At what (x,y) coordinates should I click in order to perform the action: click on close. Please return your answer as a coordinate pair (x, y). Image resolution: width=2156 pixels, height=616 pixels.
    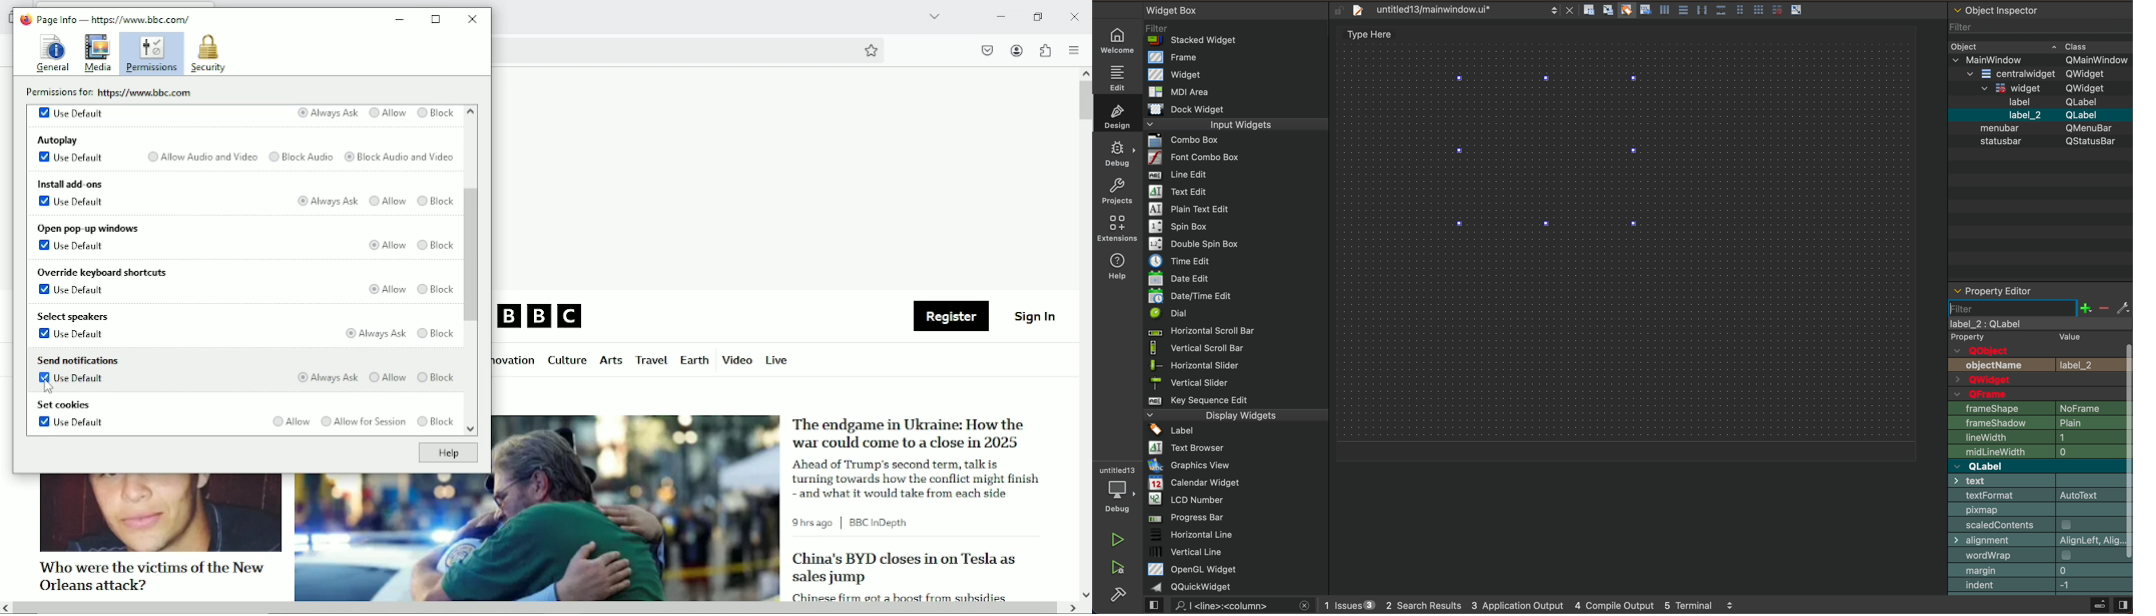
    Looking at the image, I should click on (1074, 15).